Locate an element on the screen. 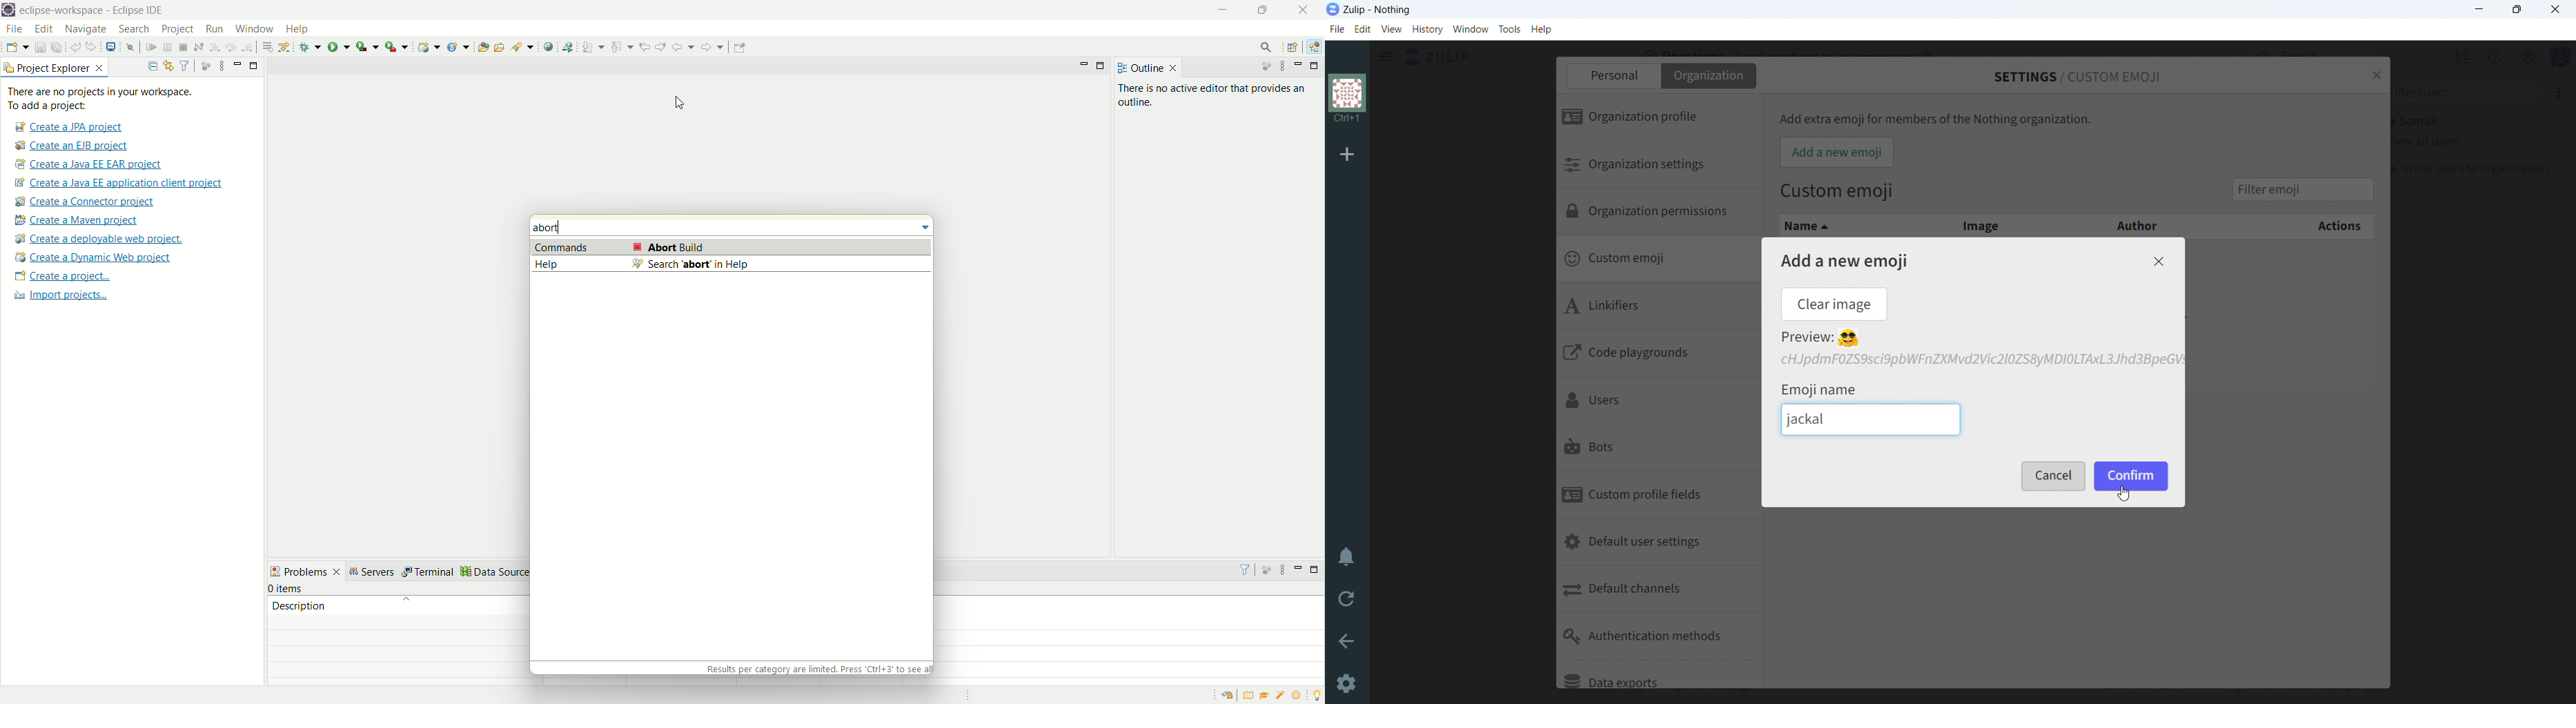 Image resolution: width=2576 pixels, height=728 pixels. custom profile fields is located at coordinates (1659, 496).